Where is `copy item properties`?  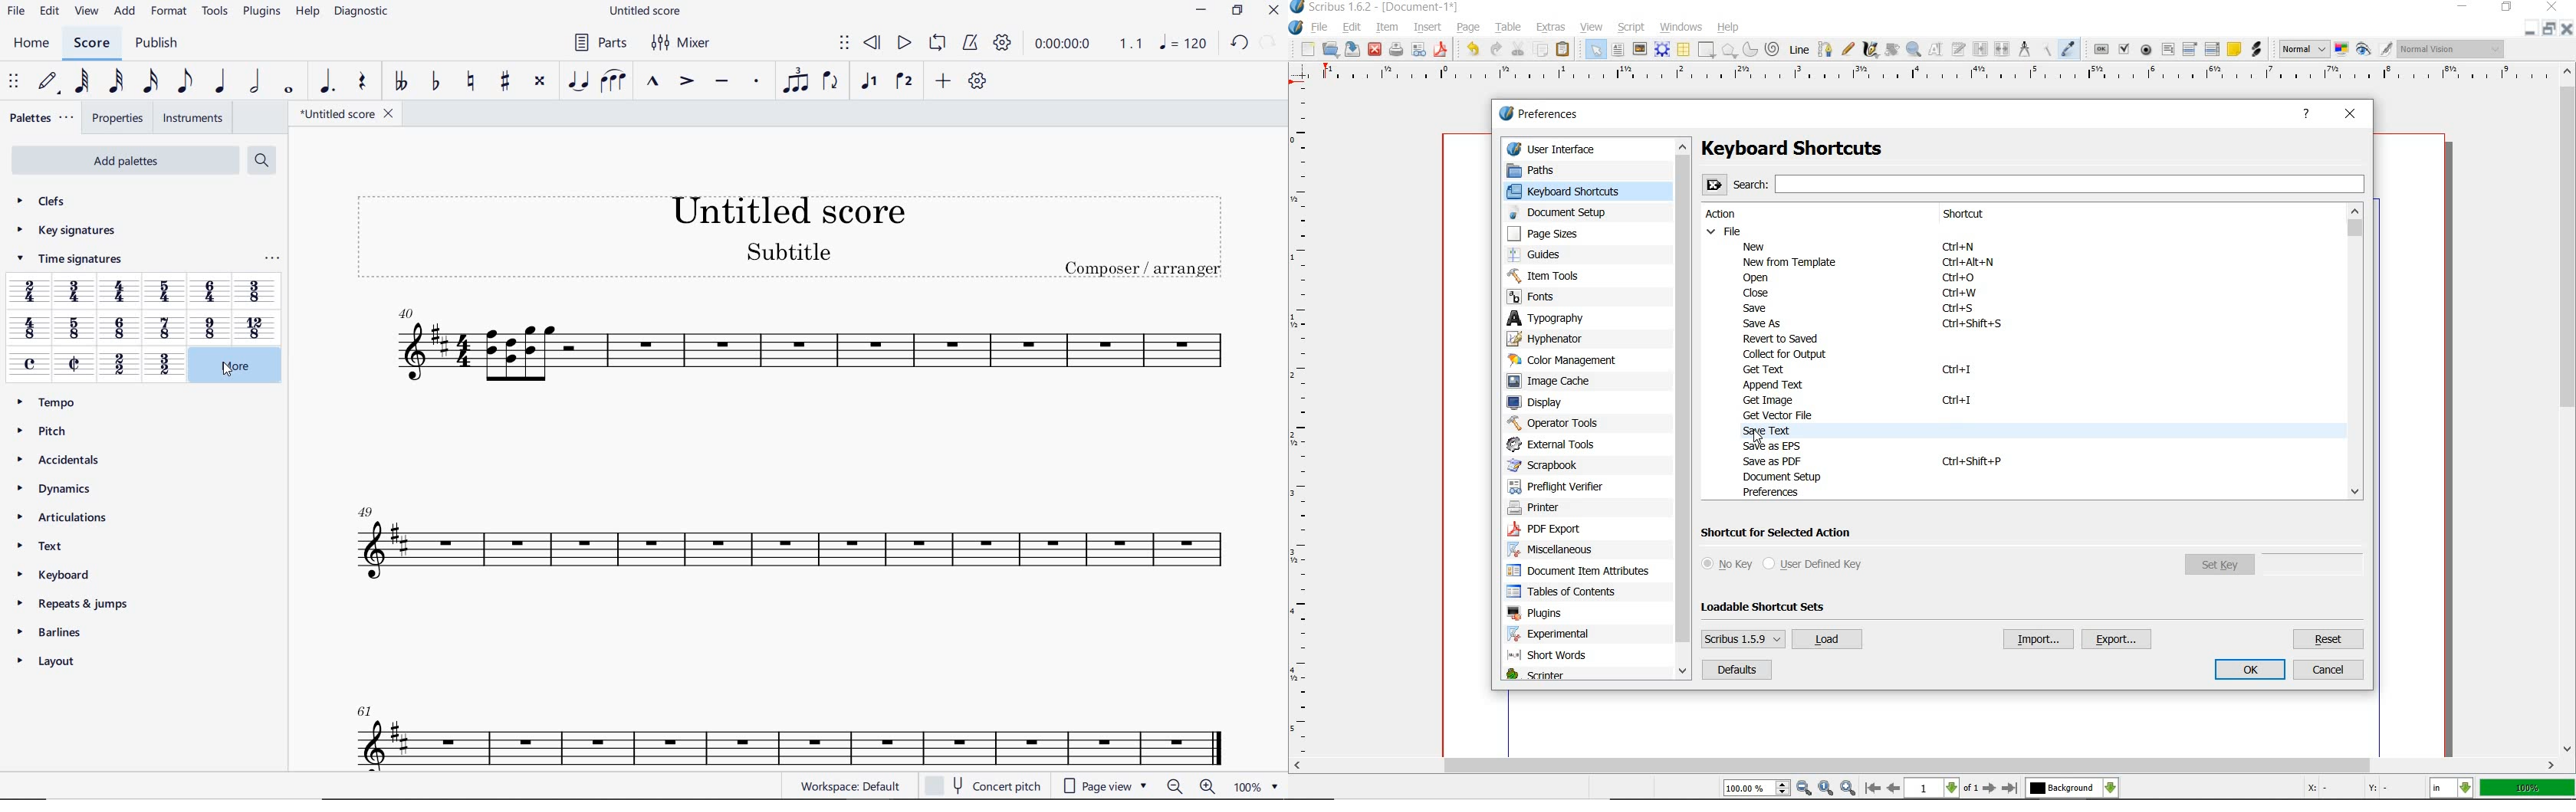 copy item properties is located at coordinates (2048, 50).